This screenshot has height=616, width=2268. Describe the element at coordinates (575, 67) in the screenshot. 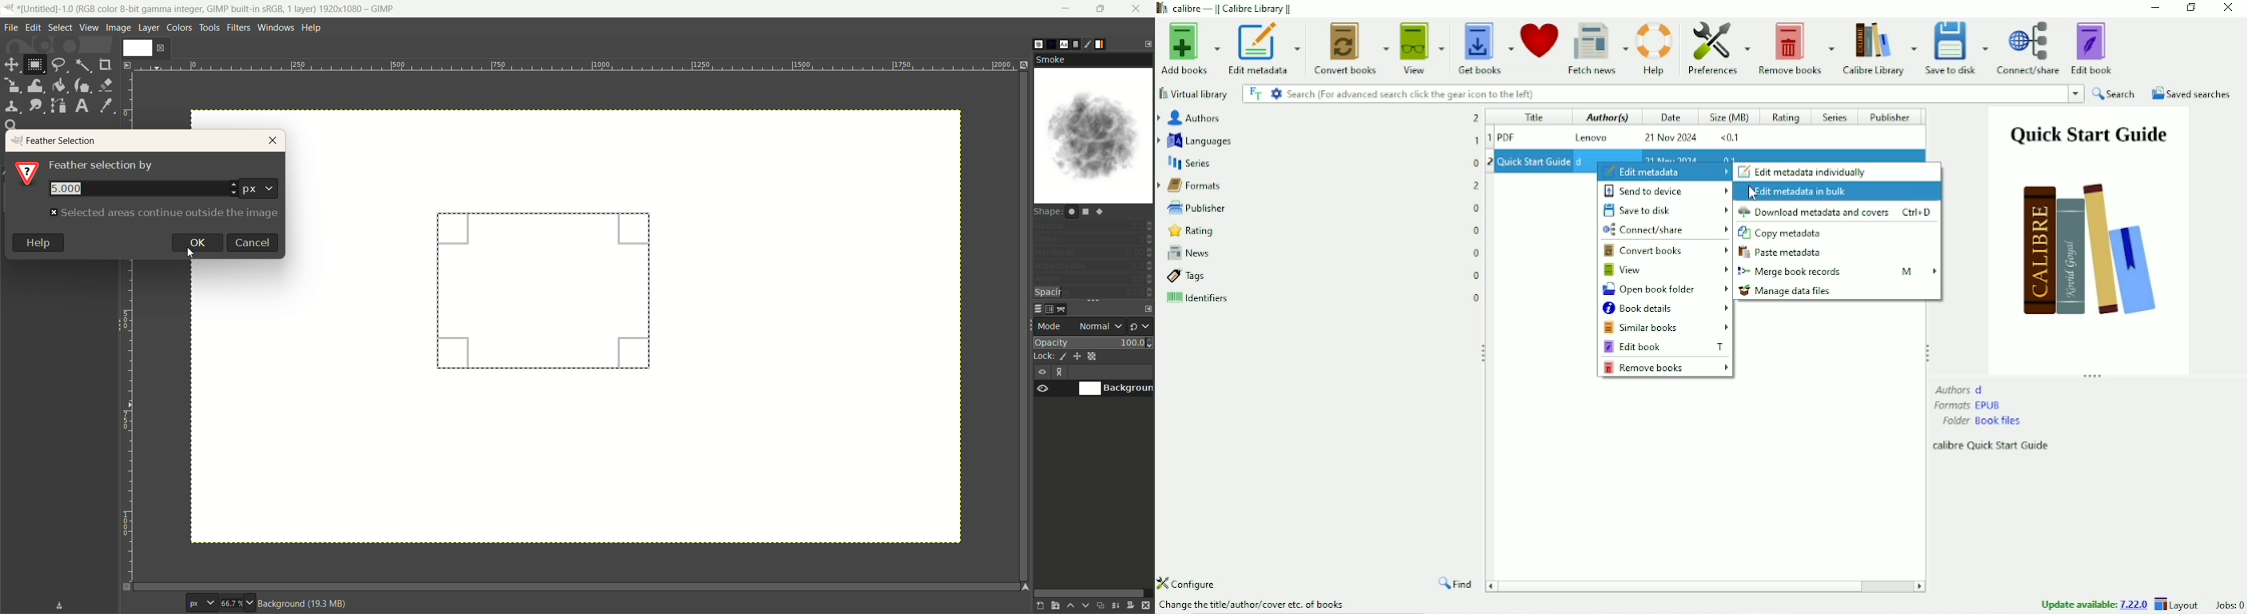

I see `scale bar` at that location.